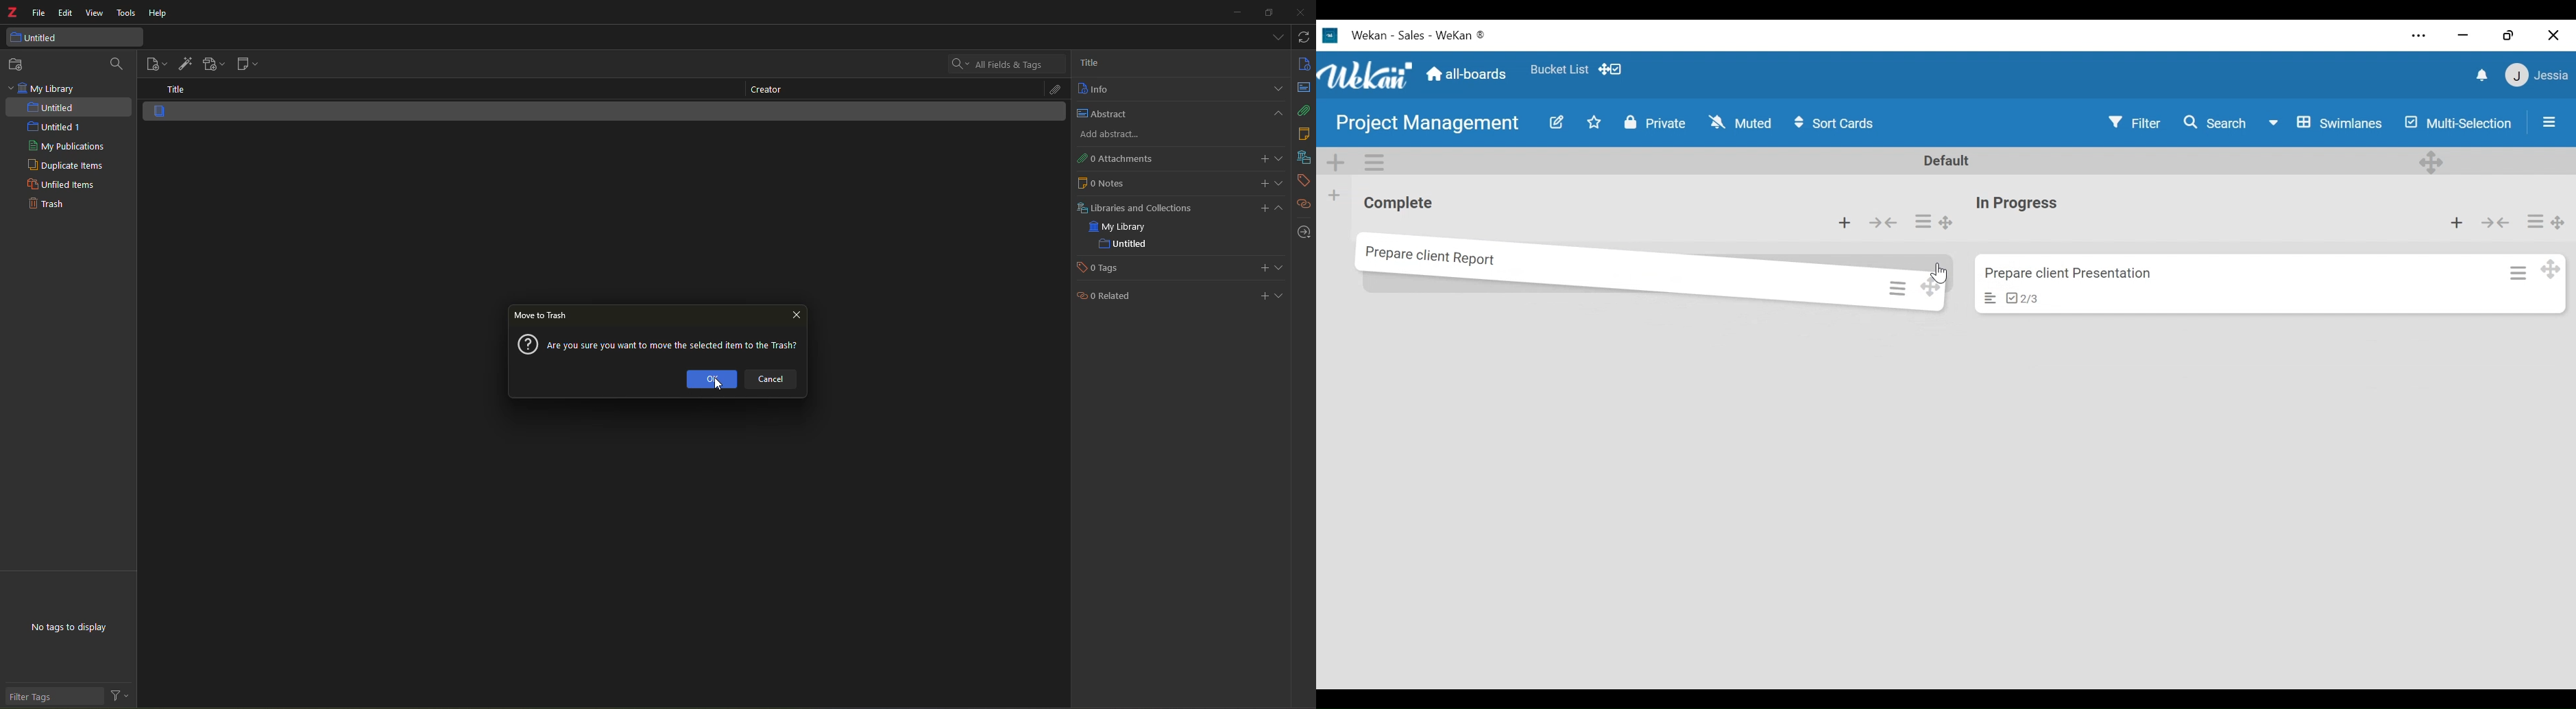 Image resolution: width=2576 pixels, height=728 pixels. What do you see at coordinates (1276, 89) in the screenshot?
I see `expand` at bounding box center [1276, 89].